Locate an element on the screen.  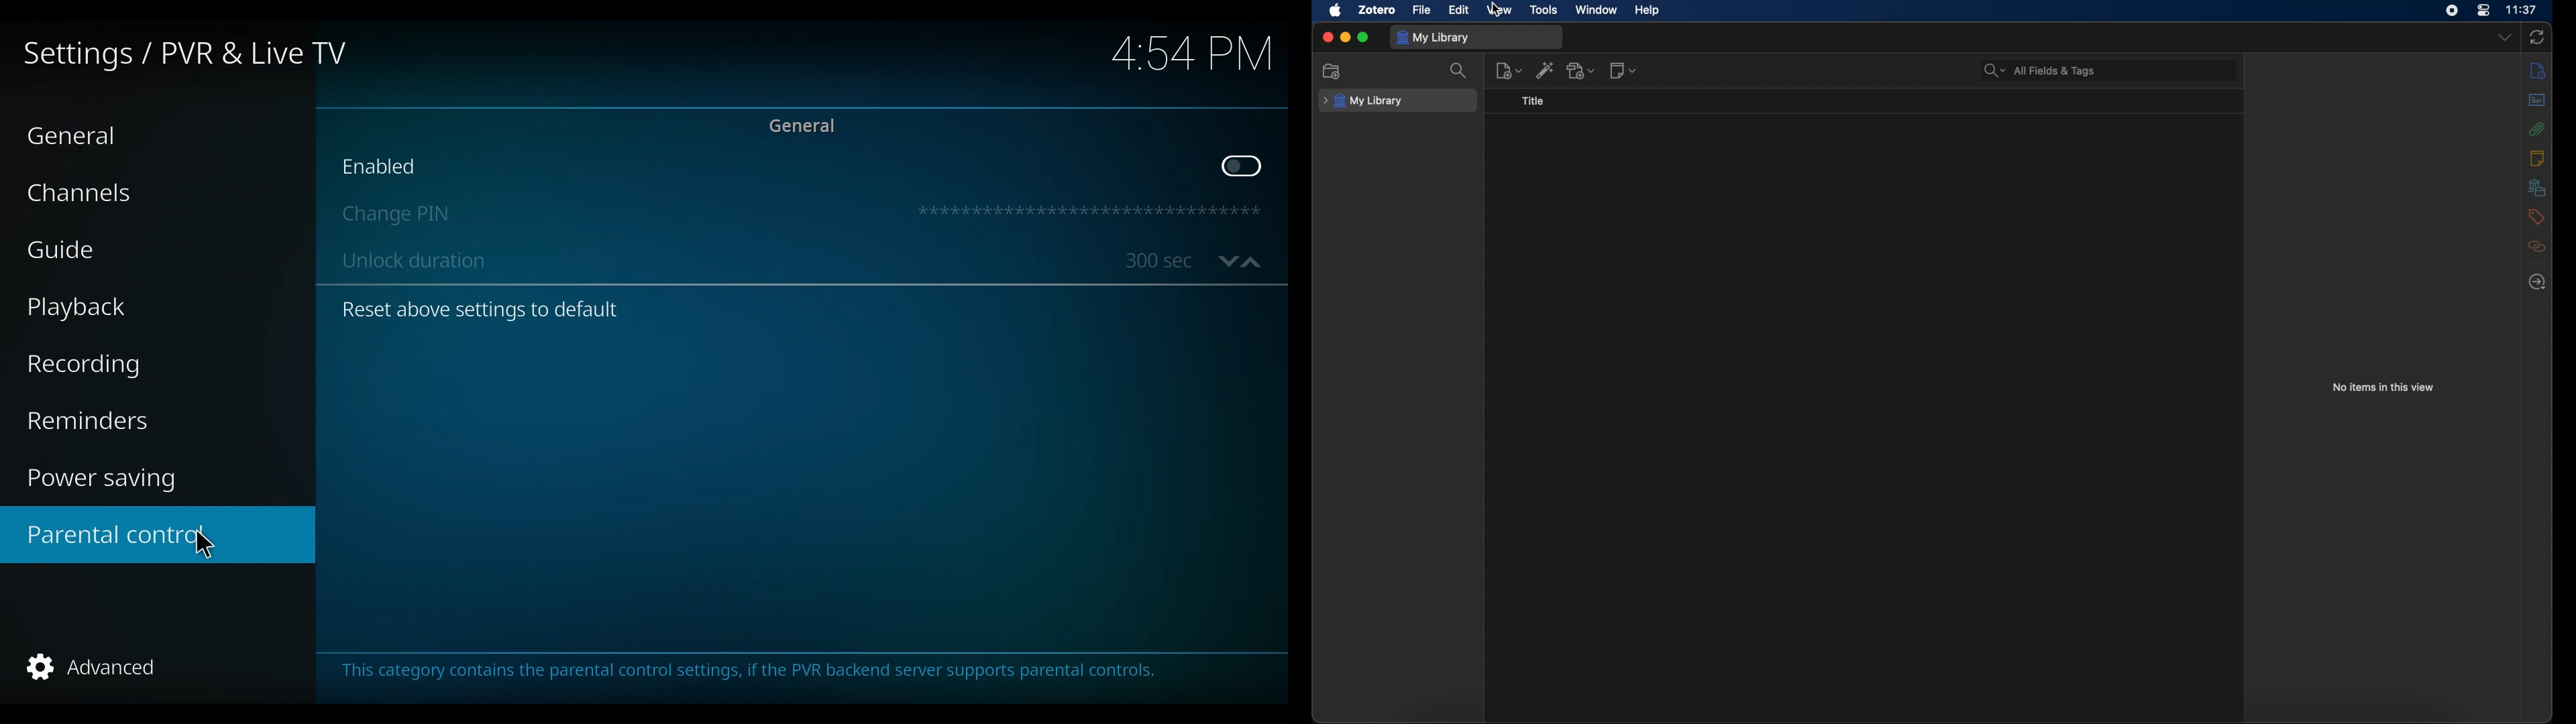
close is located at coordinates (1327, 37).